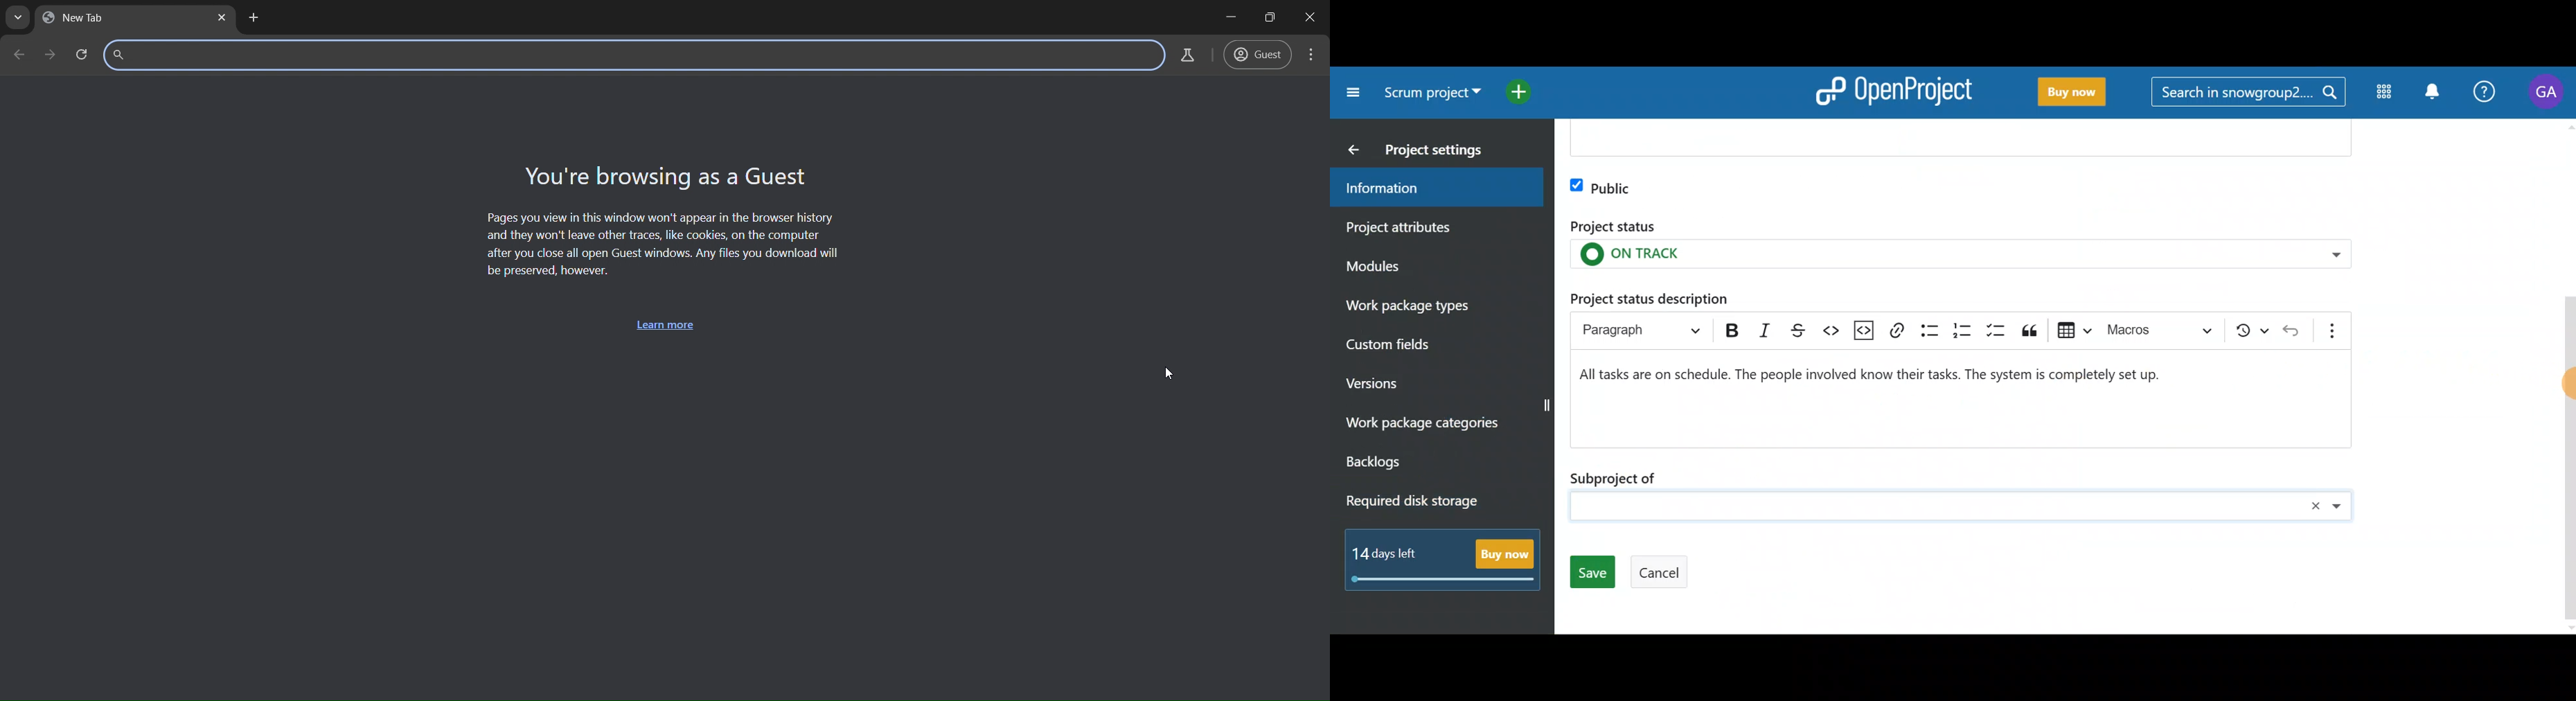  Describe the element at coordinates (1435, 97) in the screenshot. I see `Select a project` at that location.